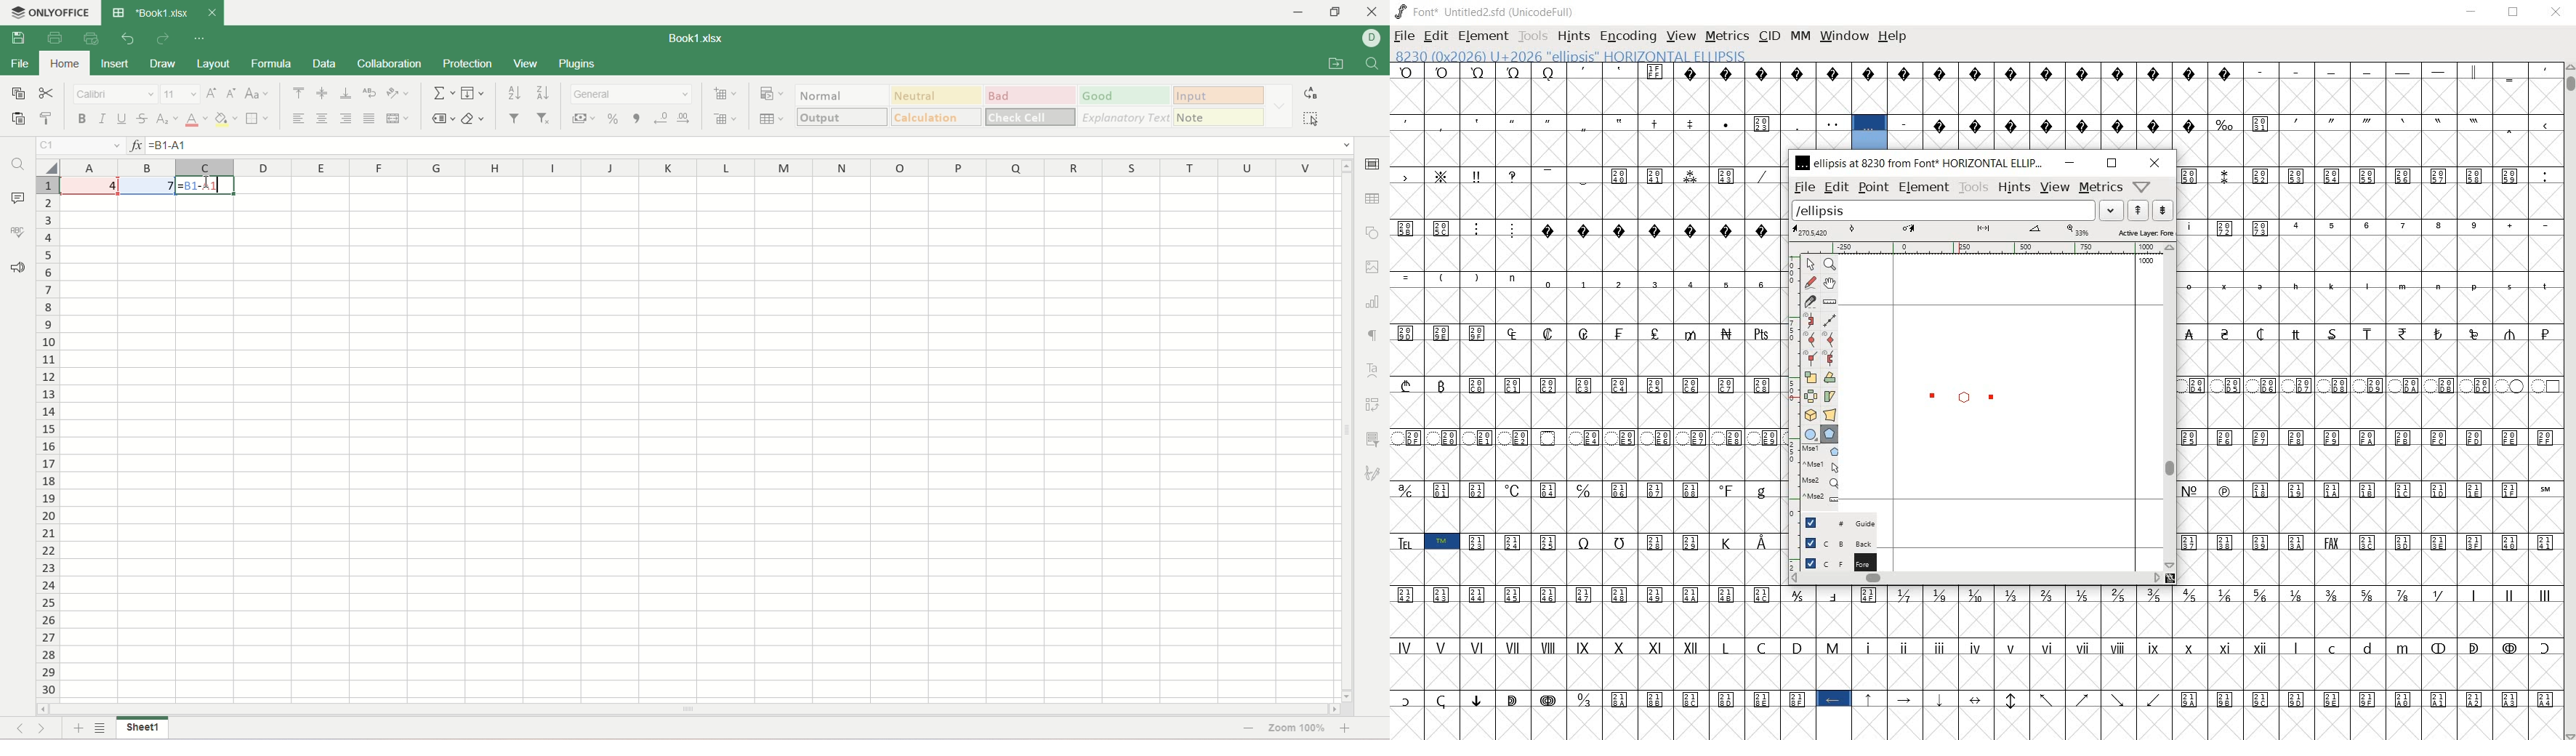  Describe the element at coordinates (397, 119) in the screenshot. I see `merge and center` at that location.